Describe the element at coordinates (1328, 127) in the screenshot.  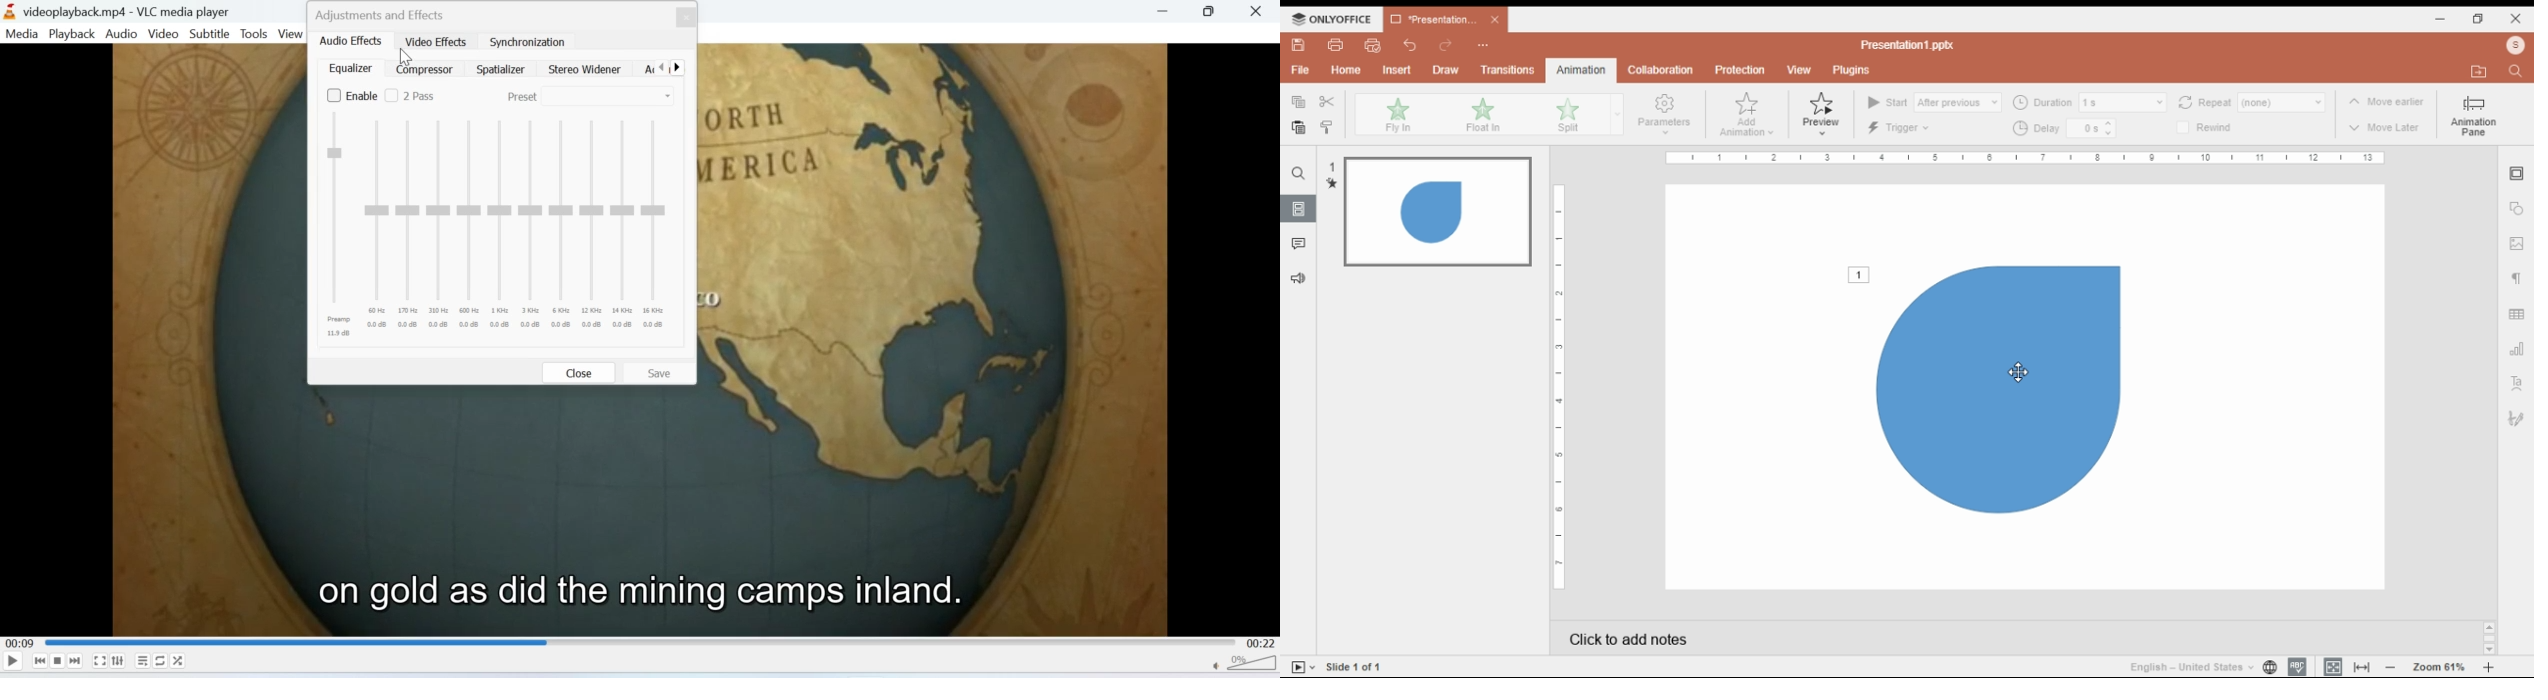
I see `copy style` at that location.